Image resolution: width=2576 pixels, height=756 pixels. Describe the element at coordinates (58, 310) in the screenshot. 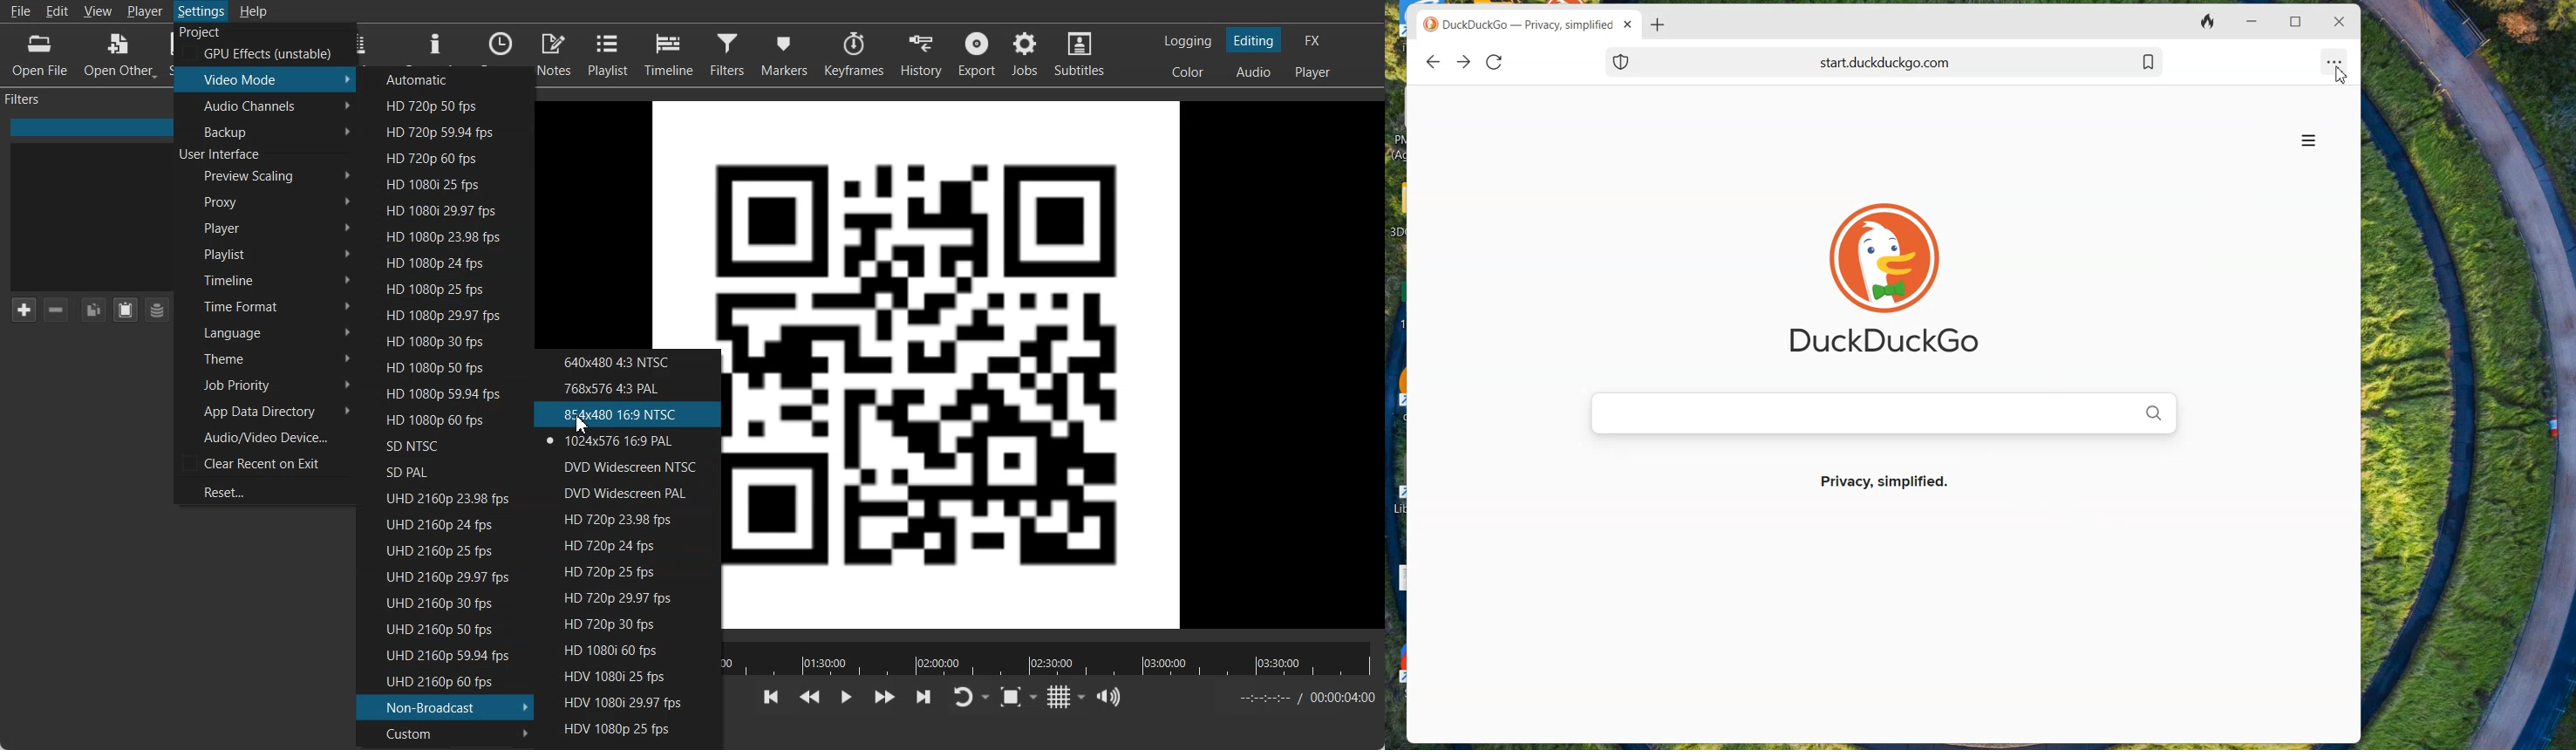

I see `Remove selected Filter` at that location.